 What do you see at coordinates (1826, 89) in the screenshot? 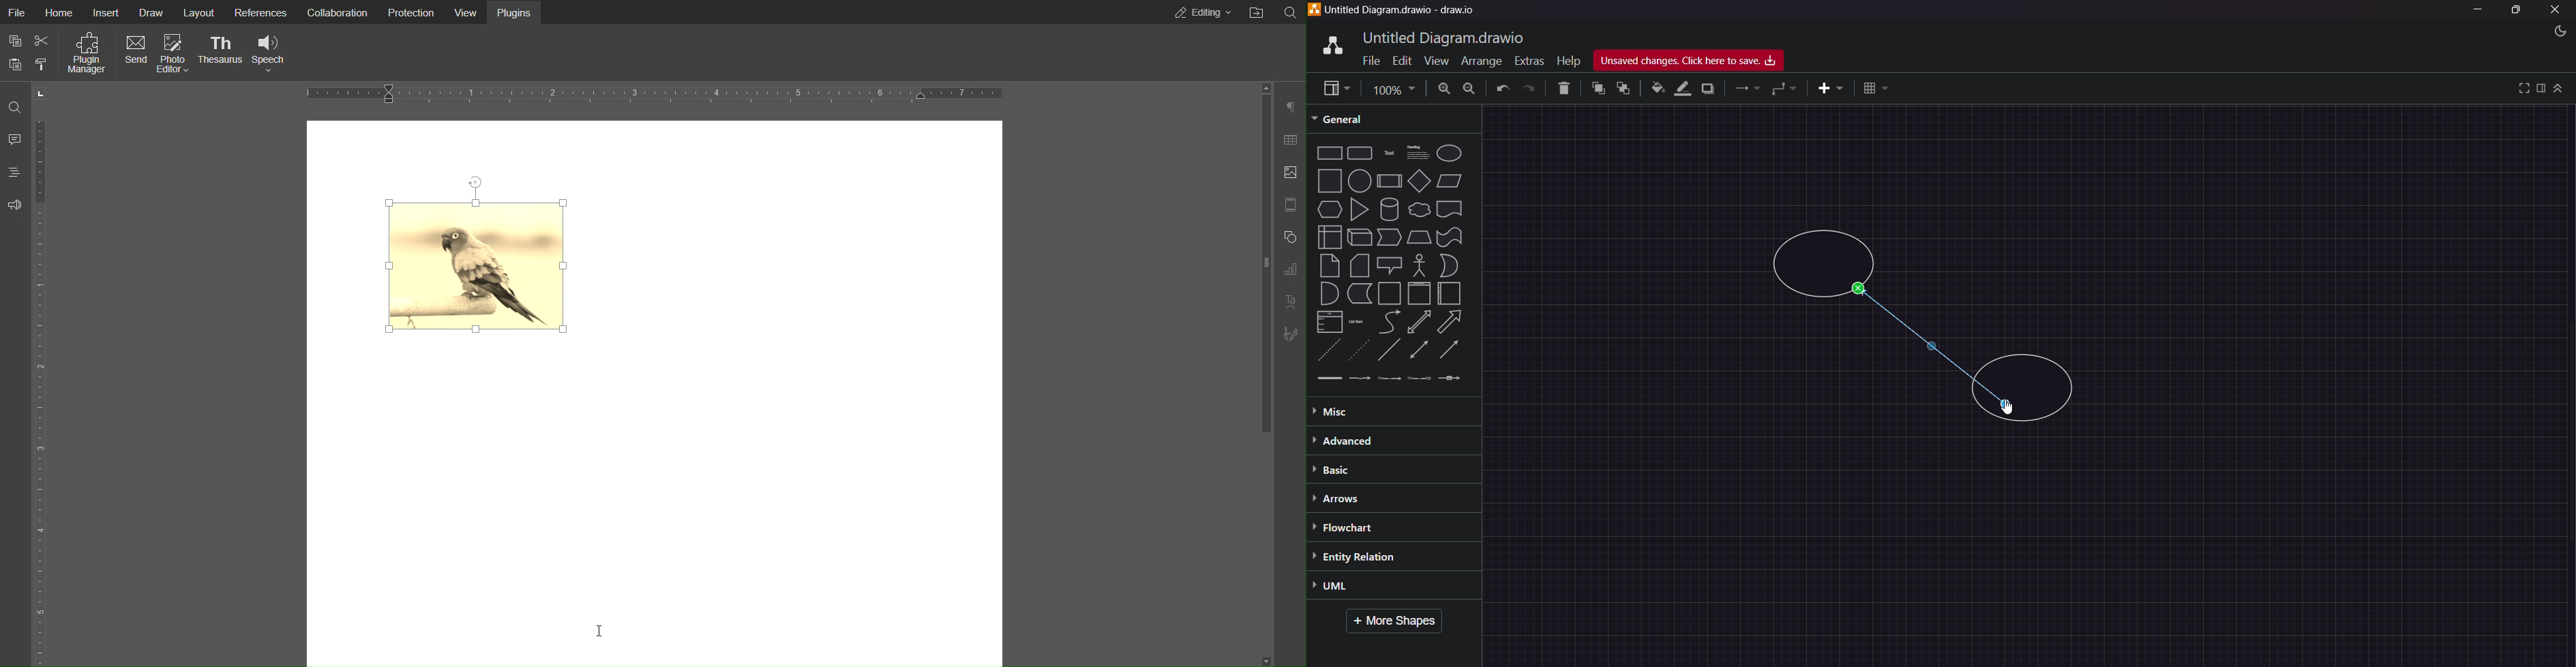
I see `insert` at bounding box center [1826, 89].